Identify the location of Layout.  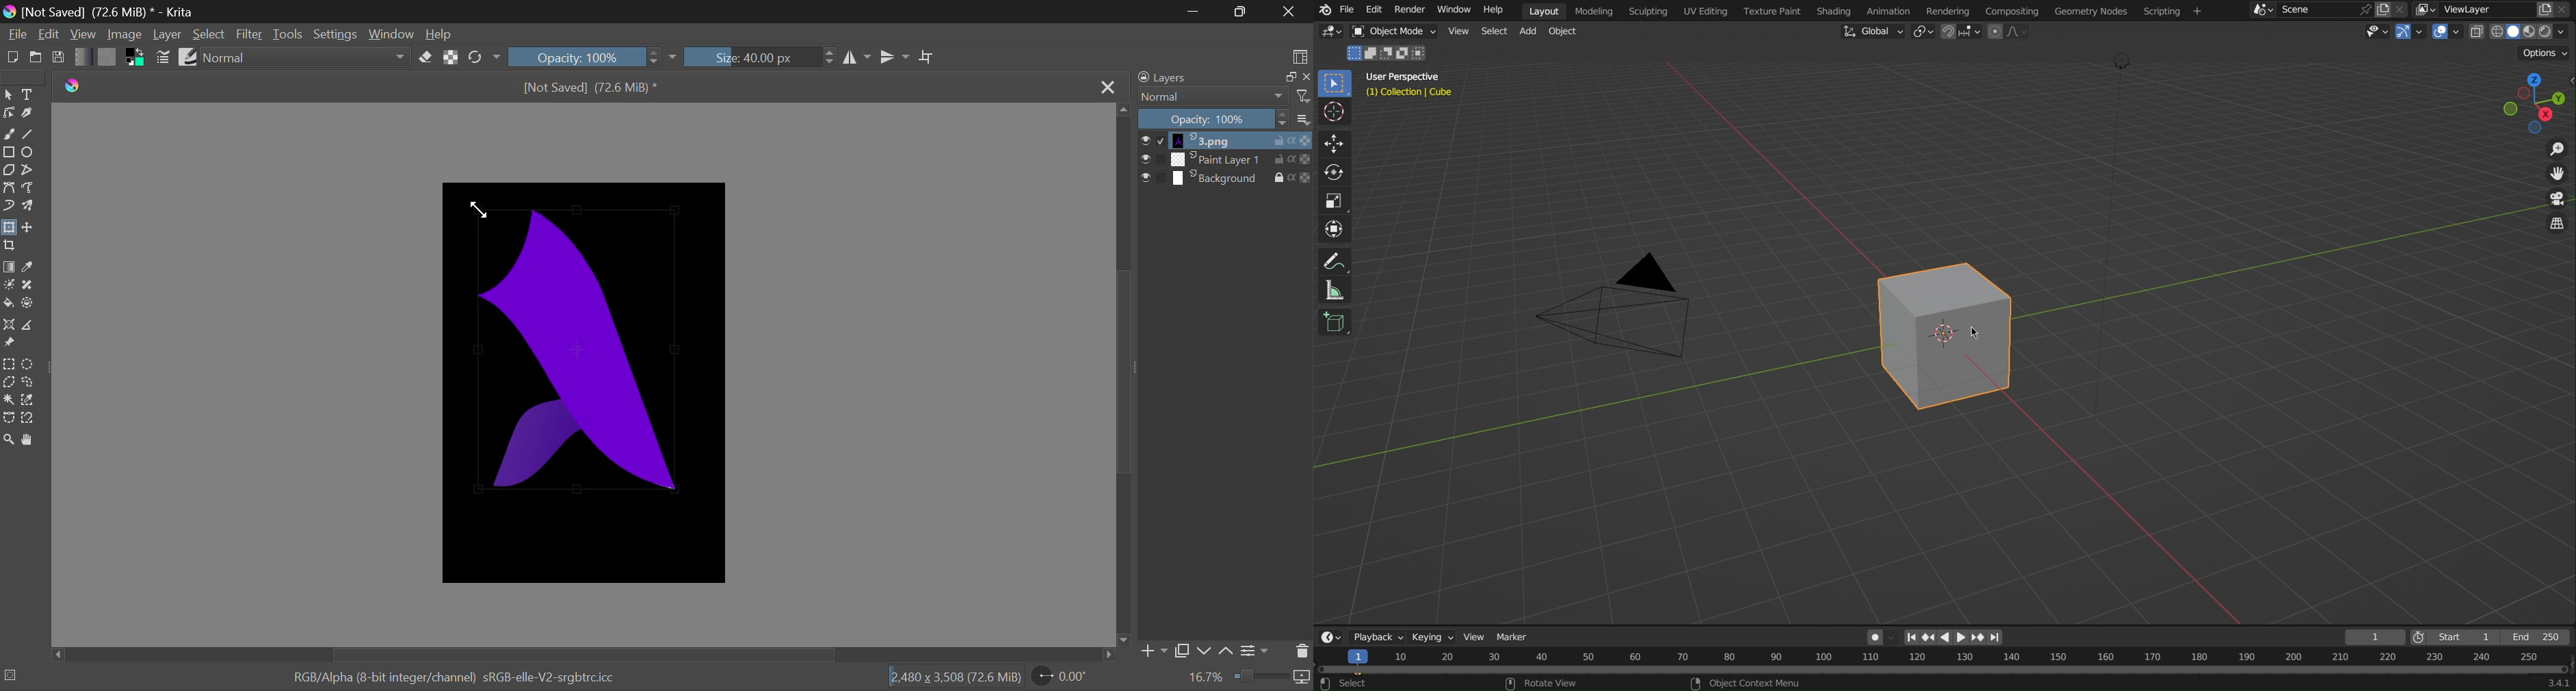
(1541, 9).